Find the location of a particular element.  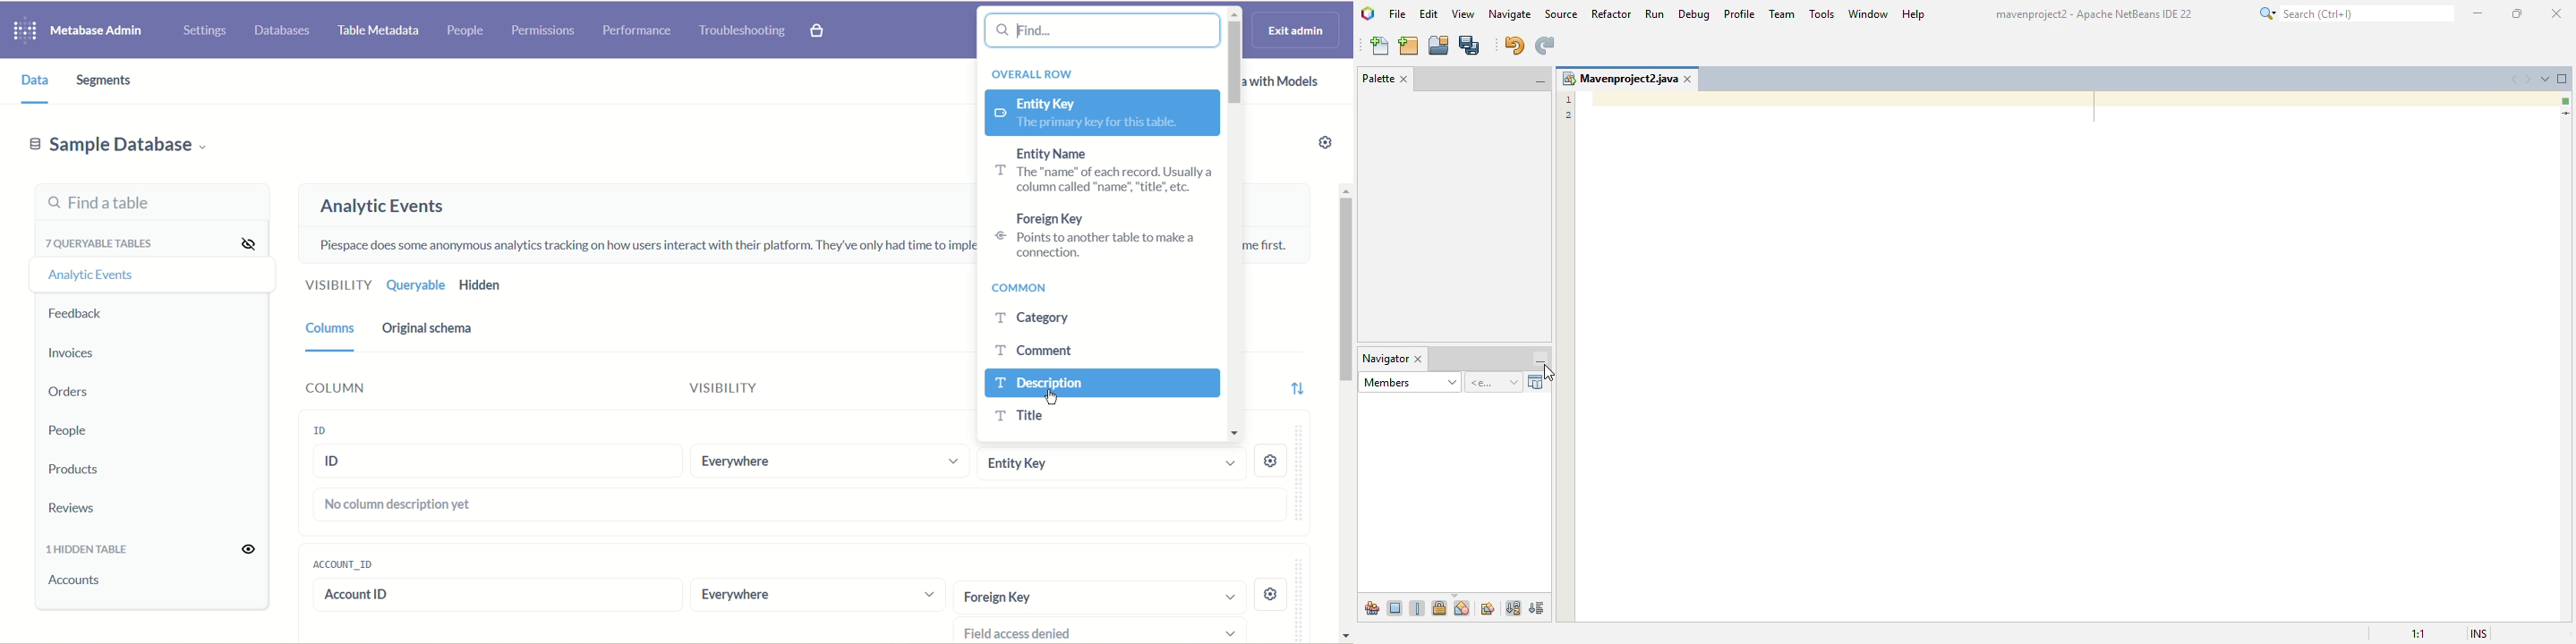

settings is located at coordinates (1314, 146).